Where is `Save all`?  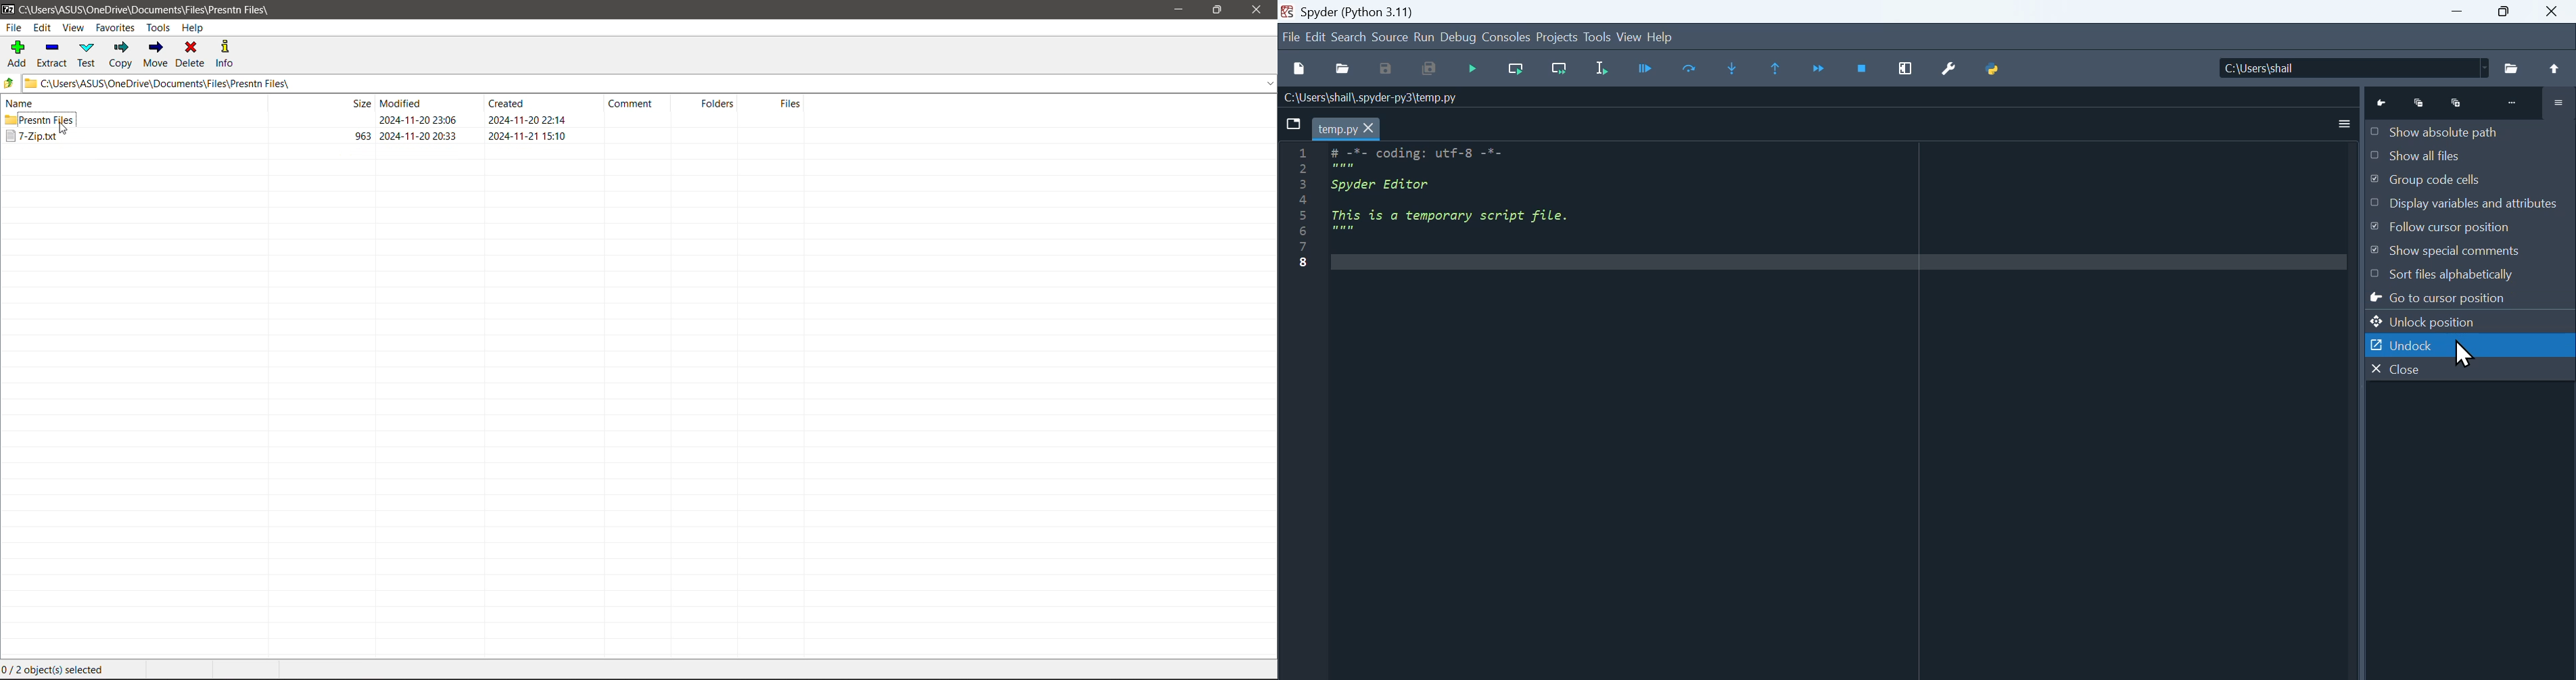
Save all is located at coordinates (1428, 68).